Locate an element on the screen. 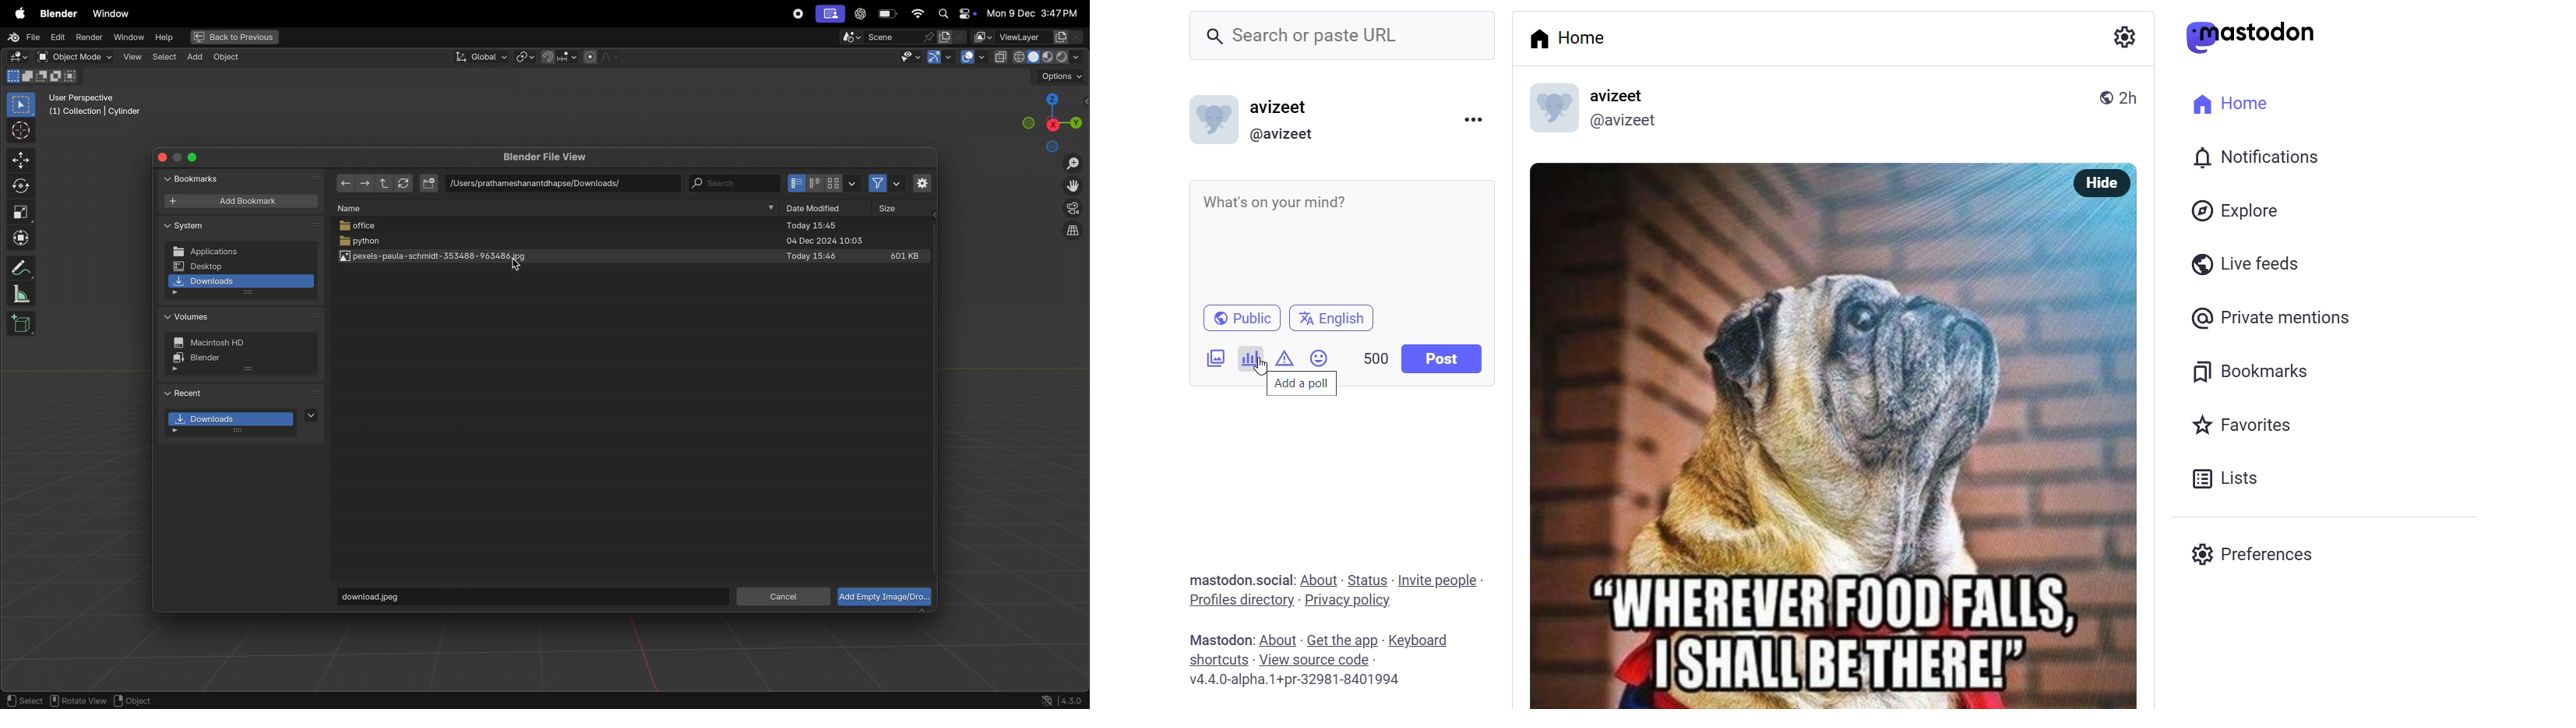 The image size is (2576, 728). preferences is located at coordinates (2257, 552).